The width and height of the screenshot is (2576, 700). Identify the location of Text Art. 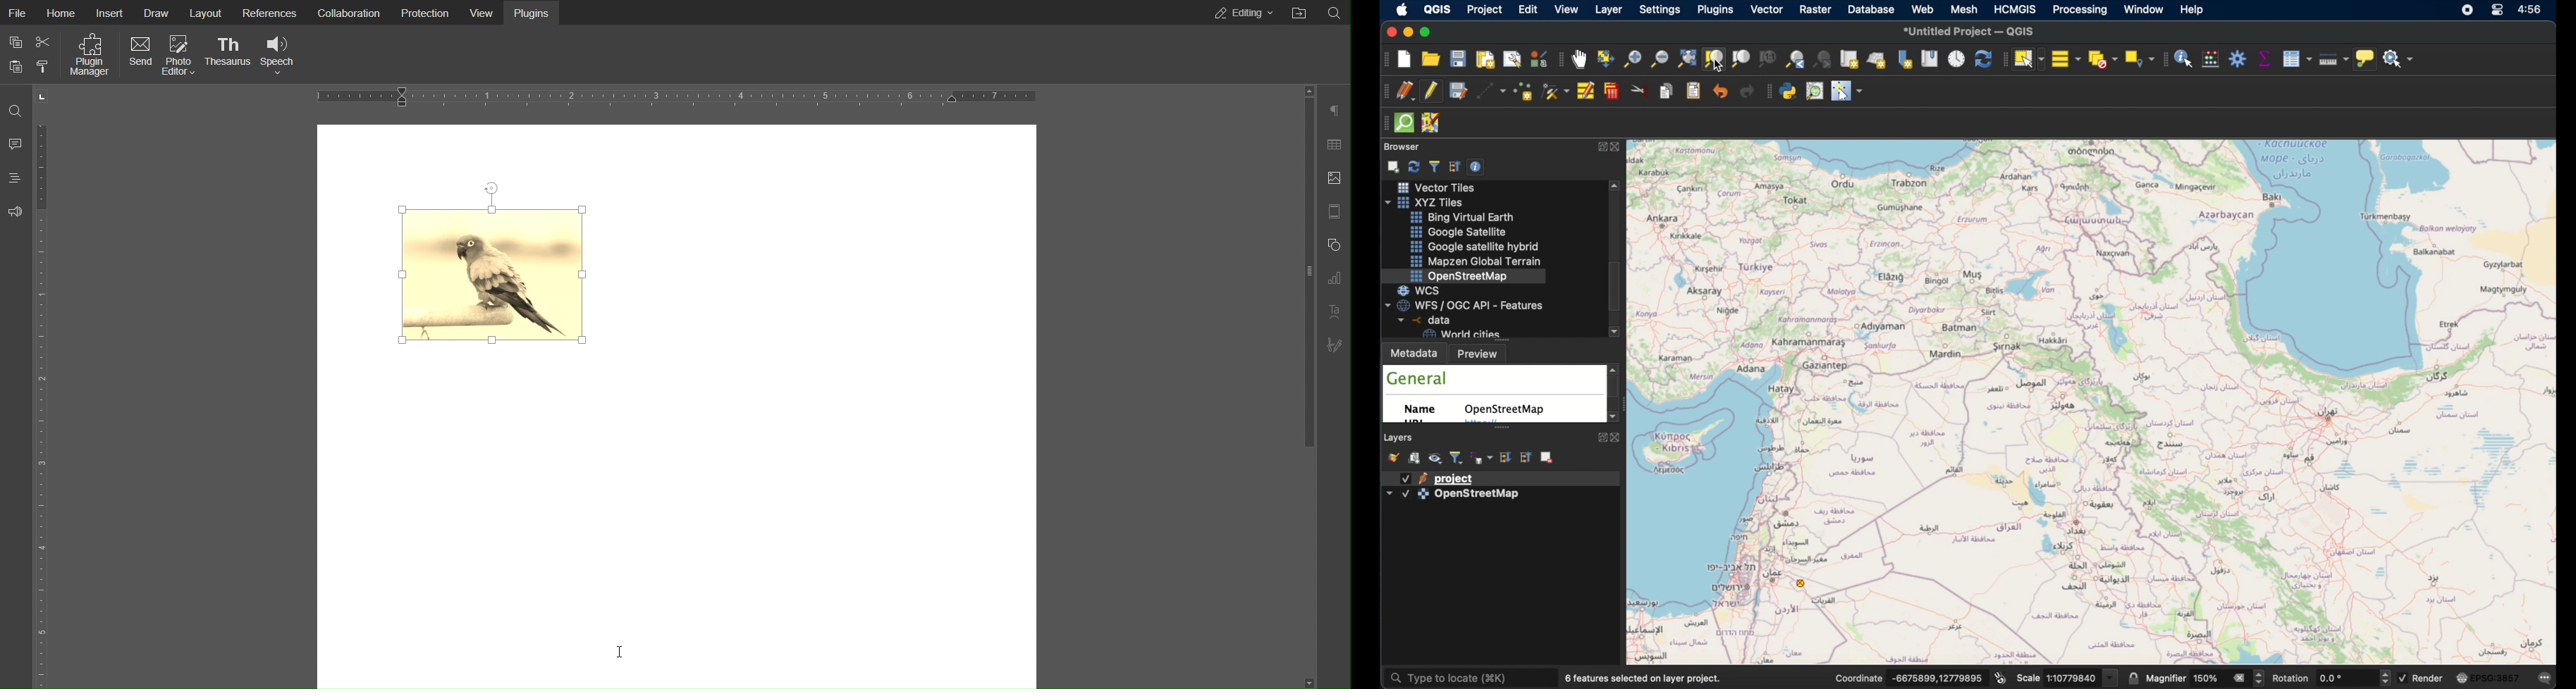
(1335, 312).